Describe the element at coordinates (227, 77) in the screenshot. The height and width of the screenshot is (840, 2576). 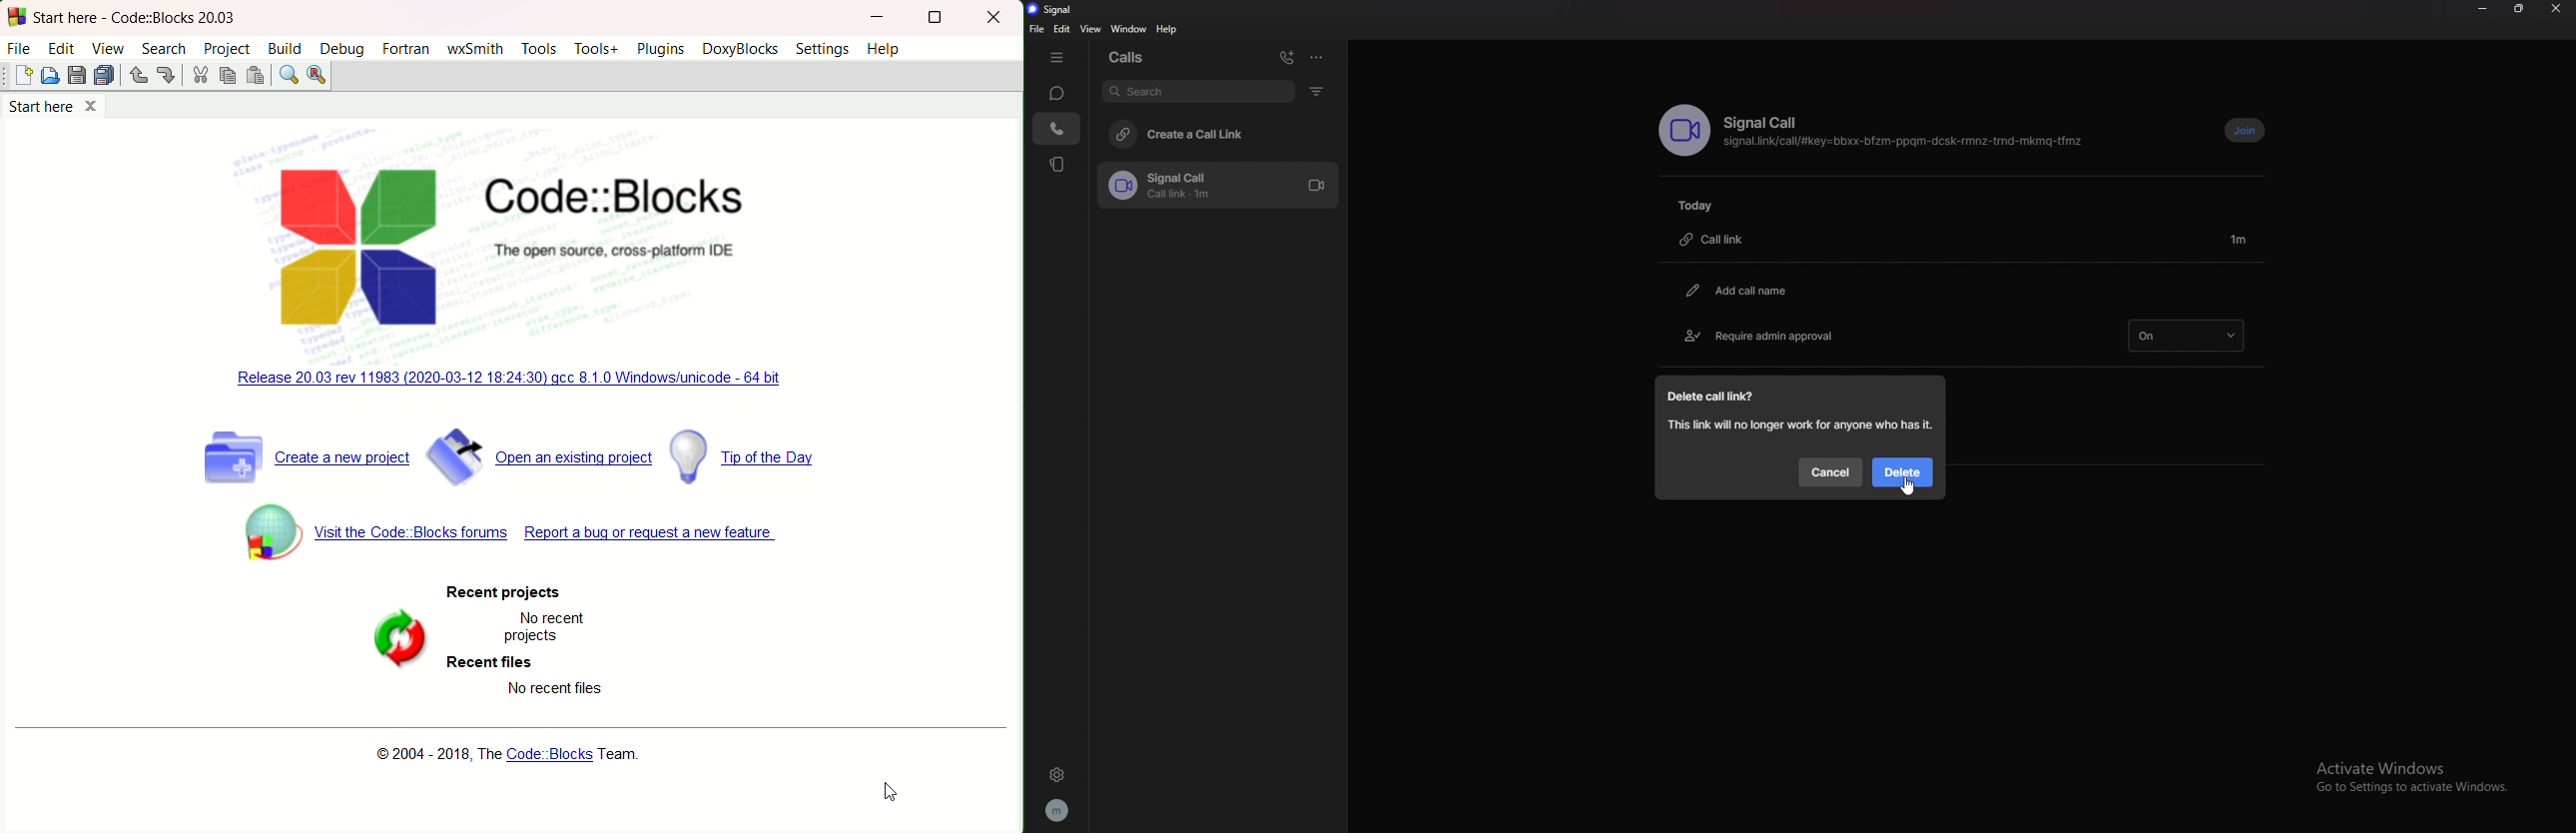
I see `copy` at that location.